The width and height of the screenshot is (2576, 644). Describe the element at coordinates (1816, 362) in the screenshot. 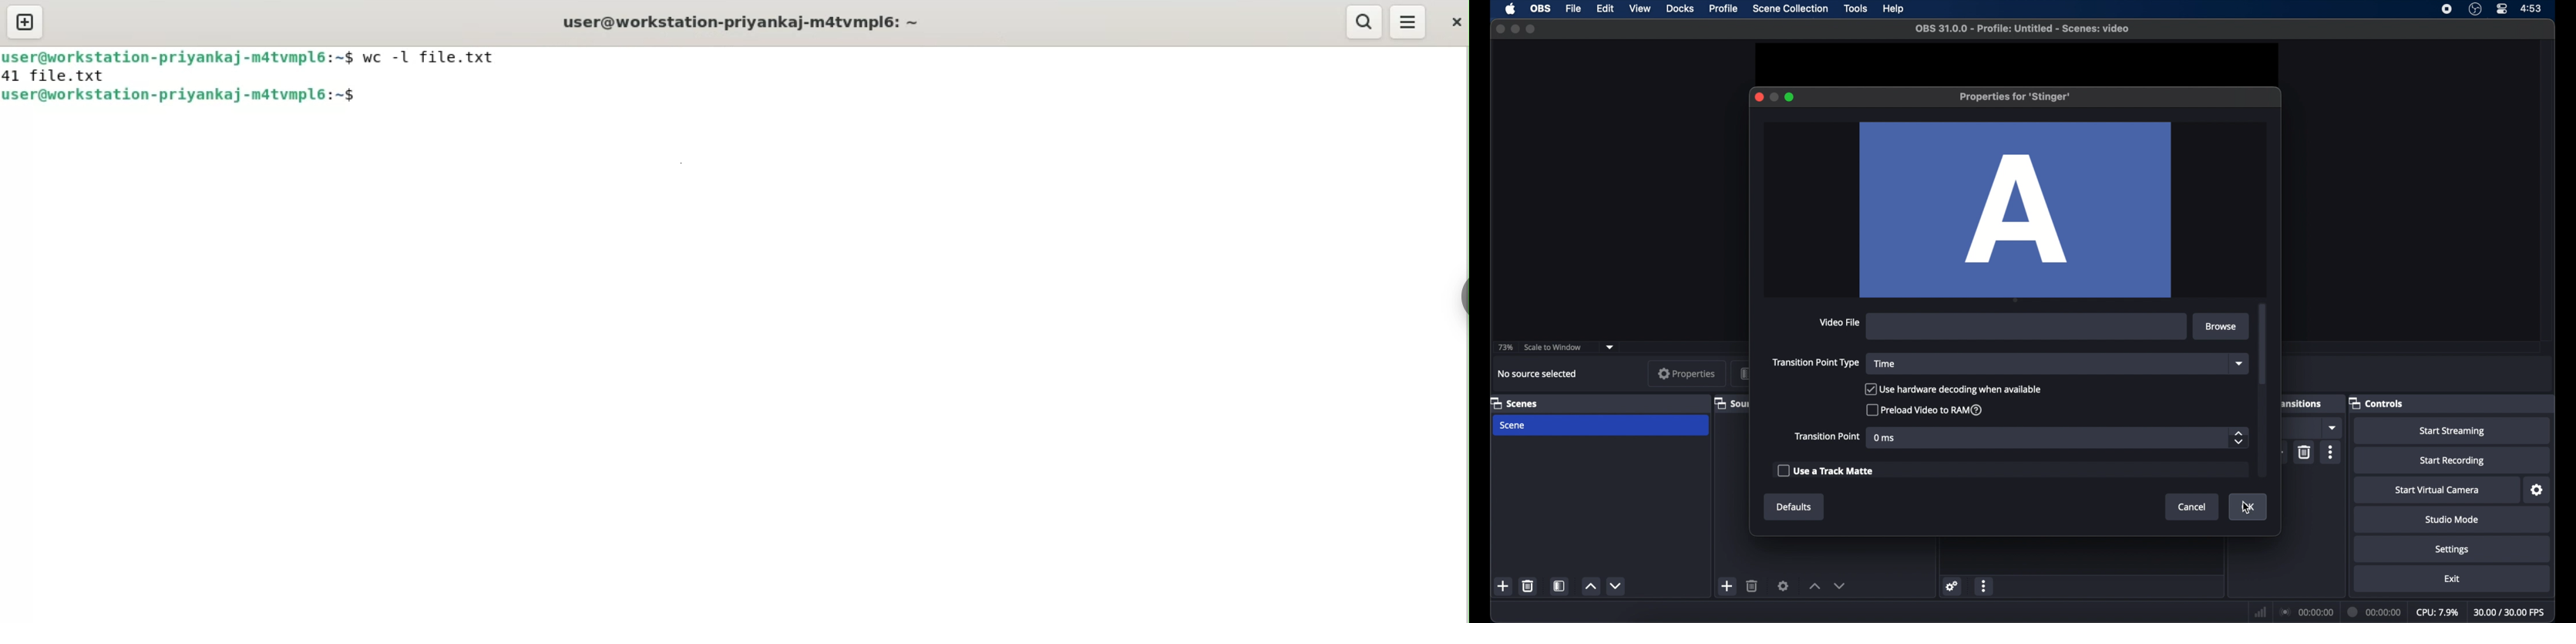

I see `transition point type` at that location.